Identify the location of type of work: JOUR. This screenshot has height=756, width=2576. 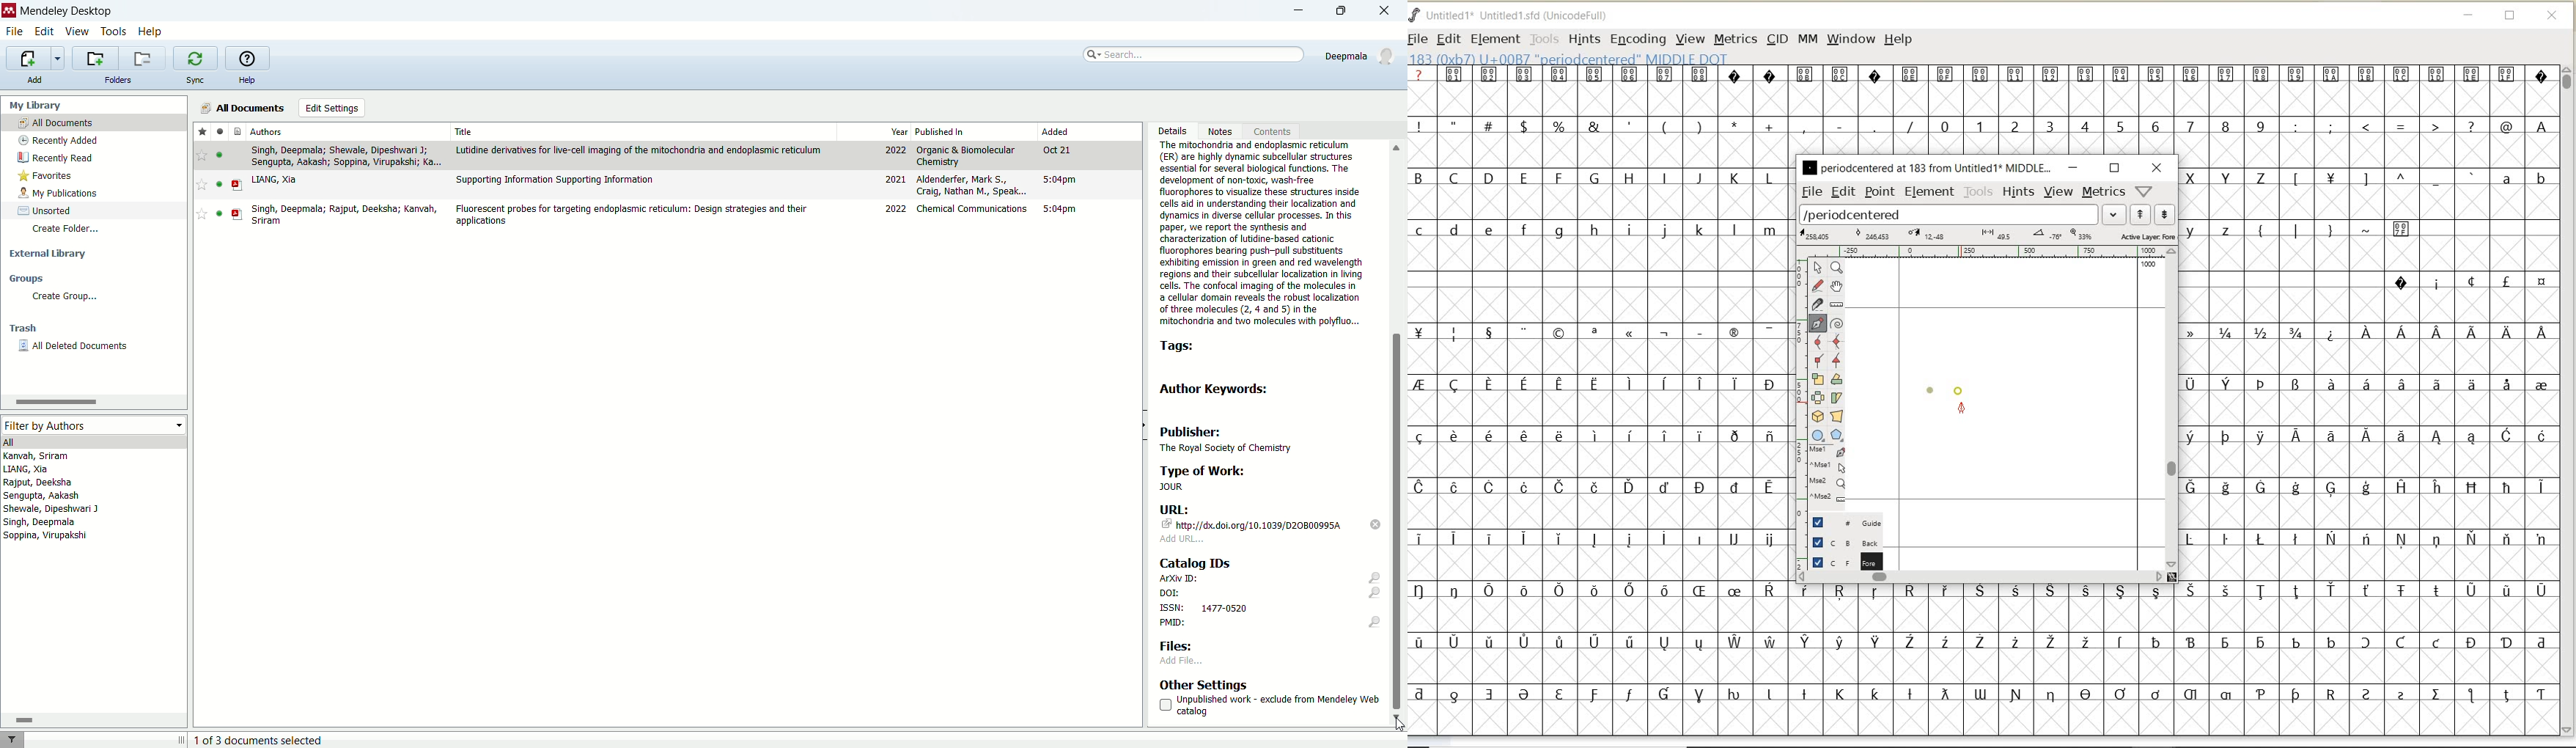
(1251, 478).